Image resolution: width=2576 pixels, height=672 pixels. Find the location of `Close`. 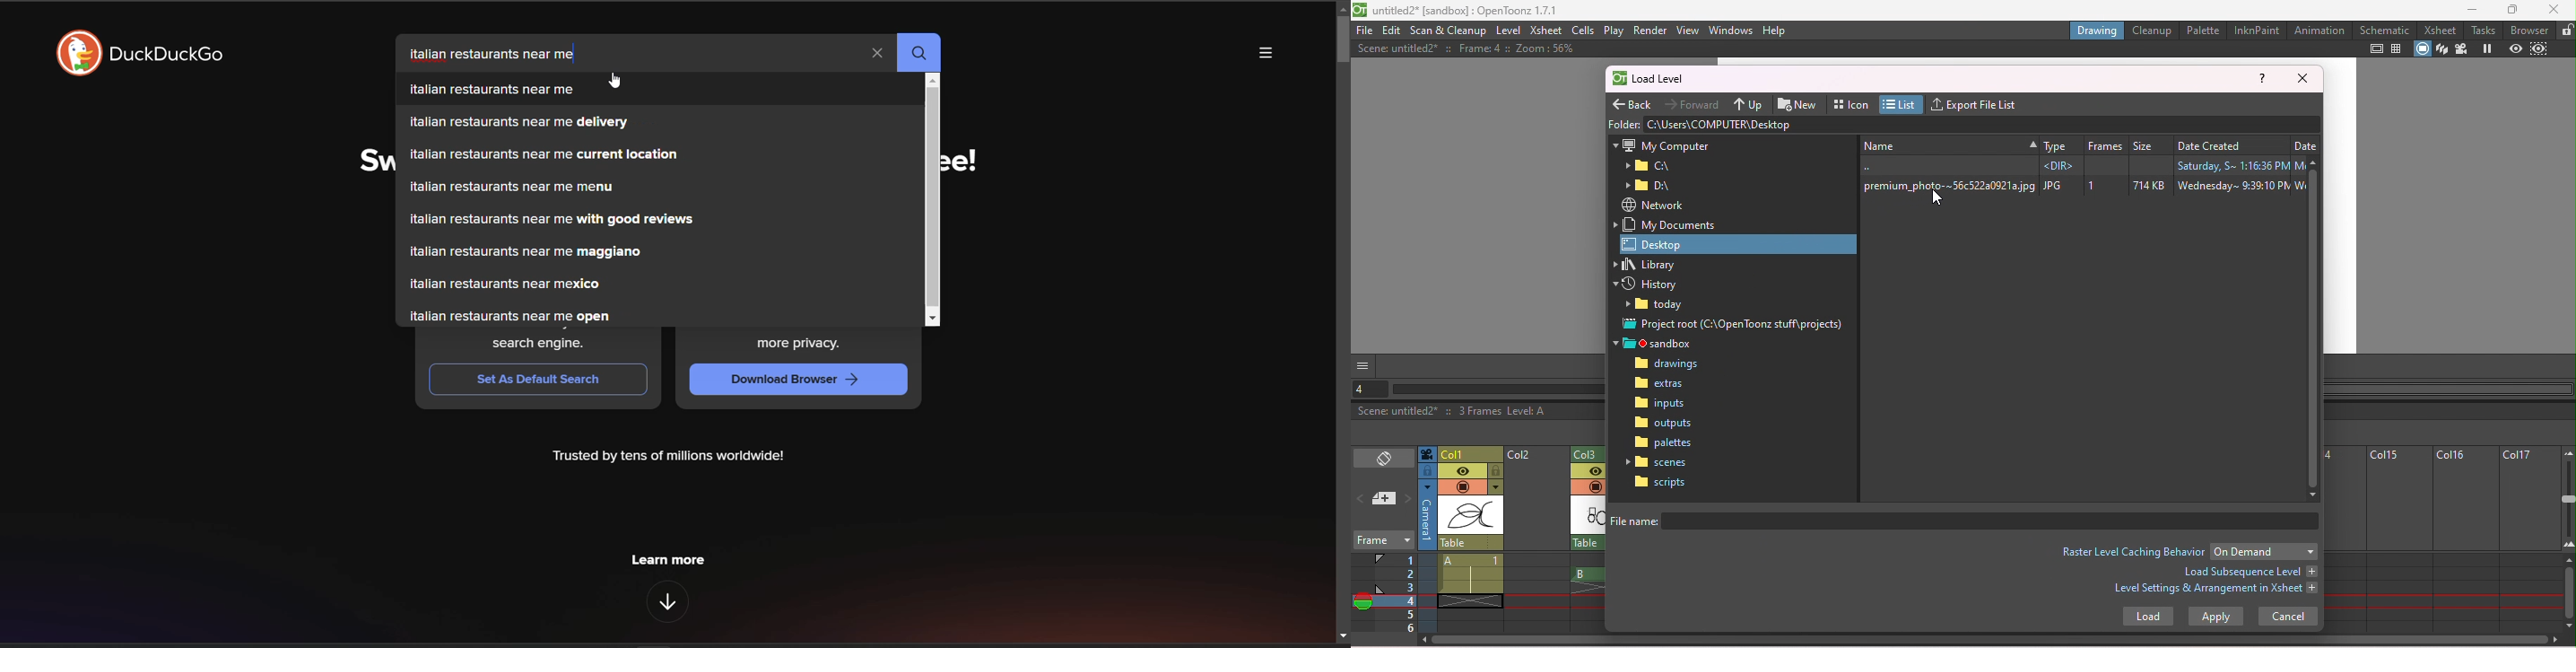

Close is located at coordinates (2302, 79).